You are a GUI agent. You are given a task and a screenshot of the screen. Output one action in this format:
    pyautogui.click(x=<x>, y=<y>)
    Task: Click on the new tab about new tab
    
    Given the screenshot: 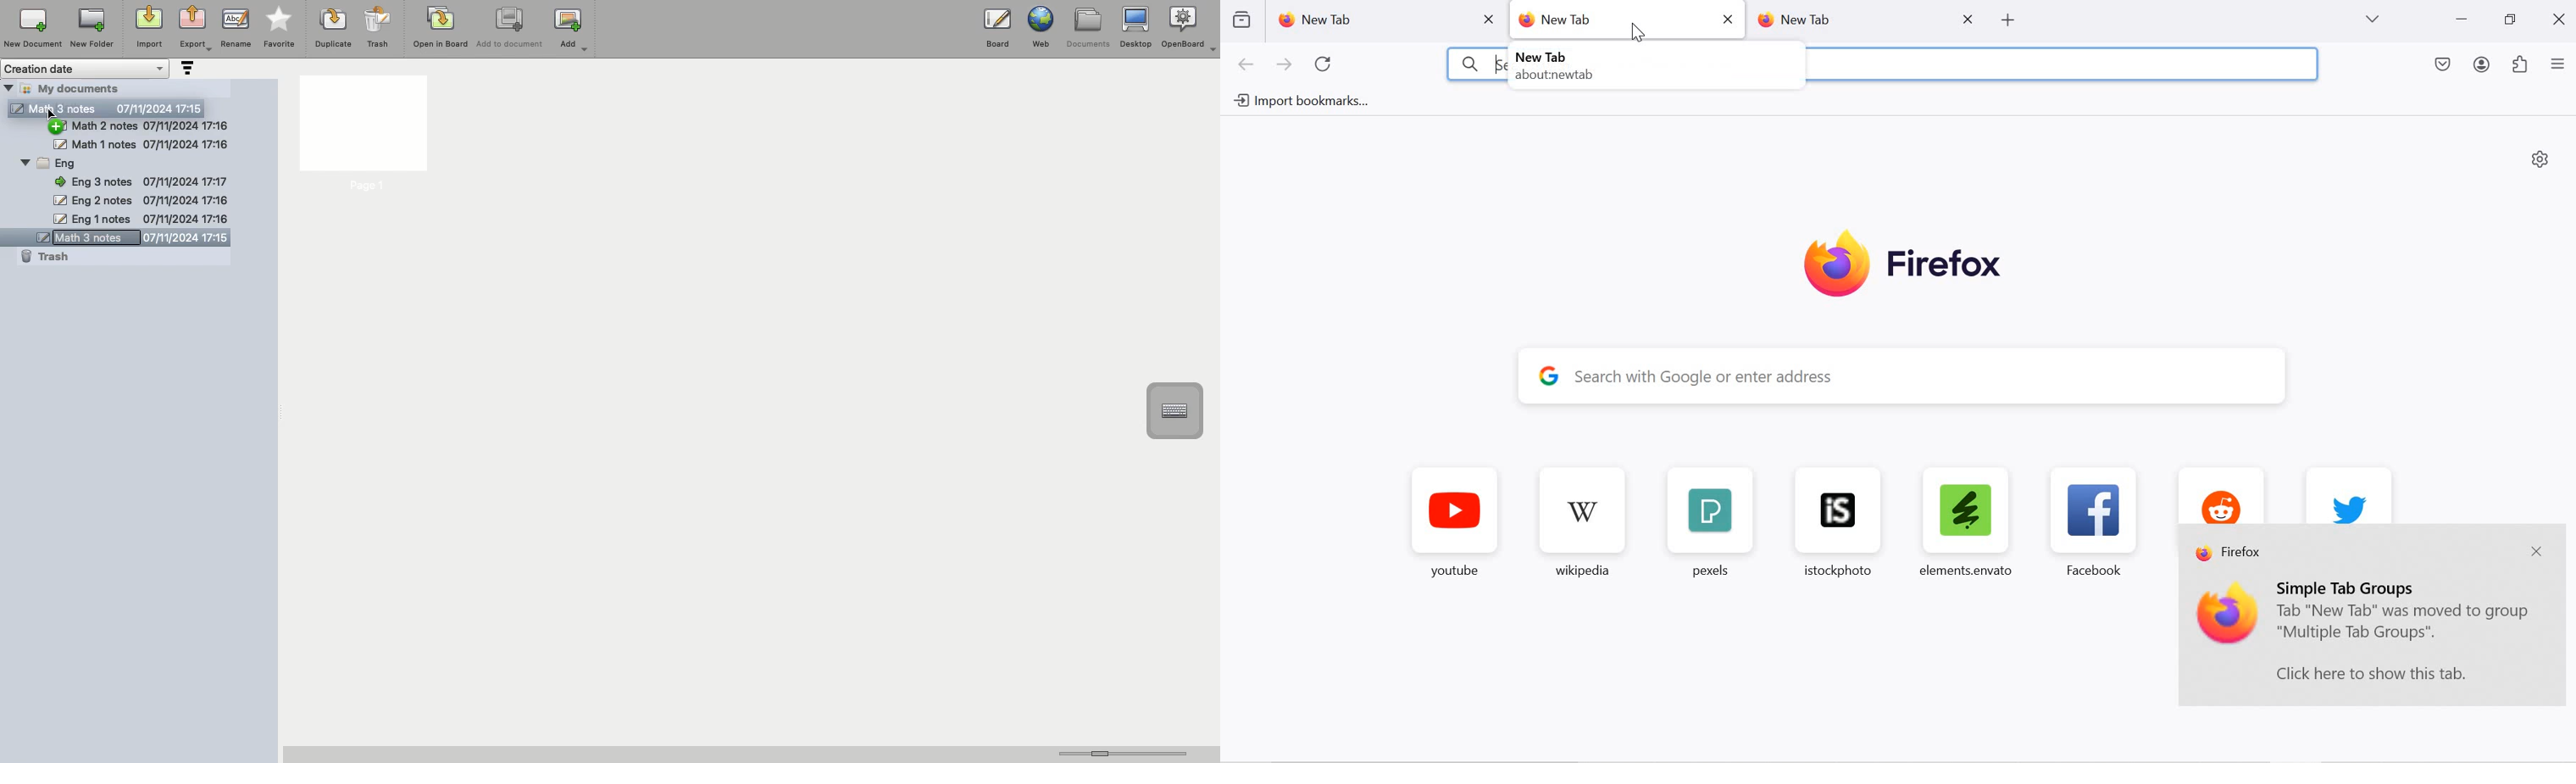 What is the action you would take?
    pyautogui.click(x=1560, y=65)
    